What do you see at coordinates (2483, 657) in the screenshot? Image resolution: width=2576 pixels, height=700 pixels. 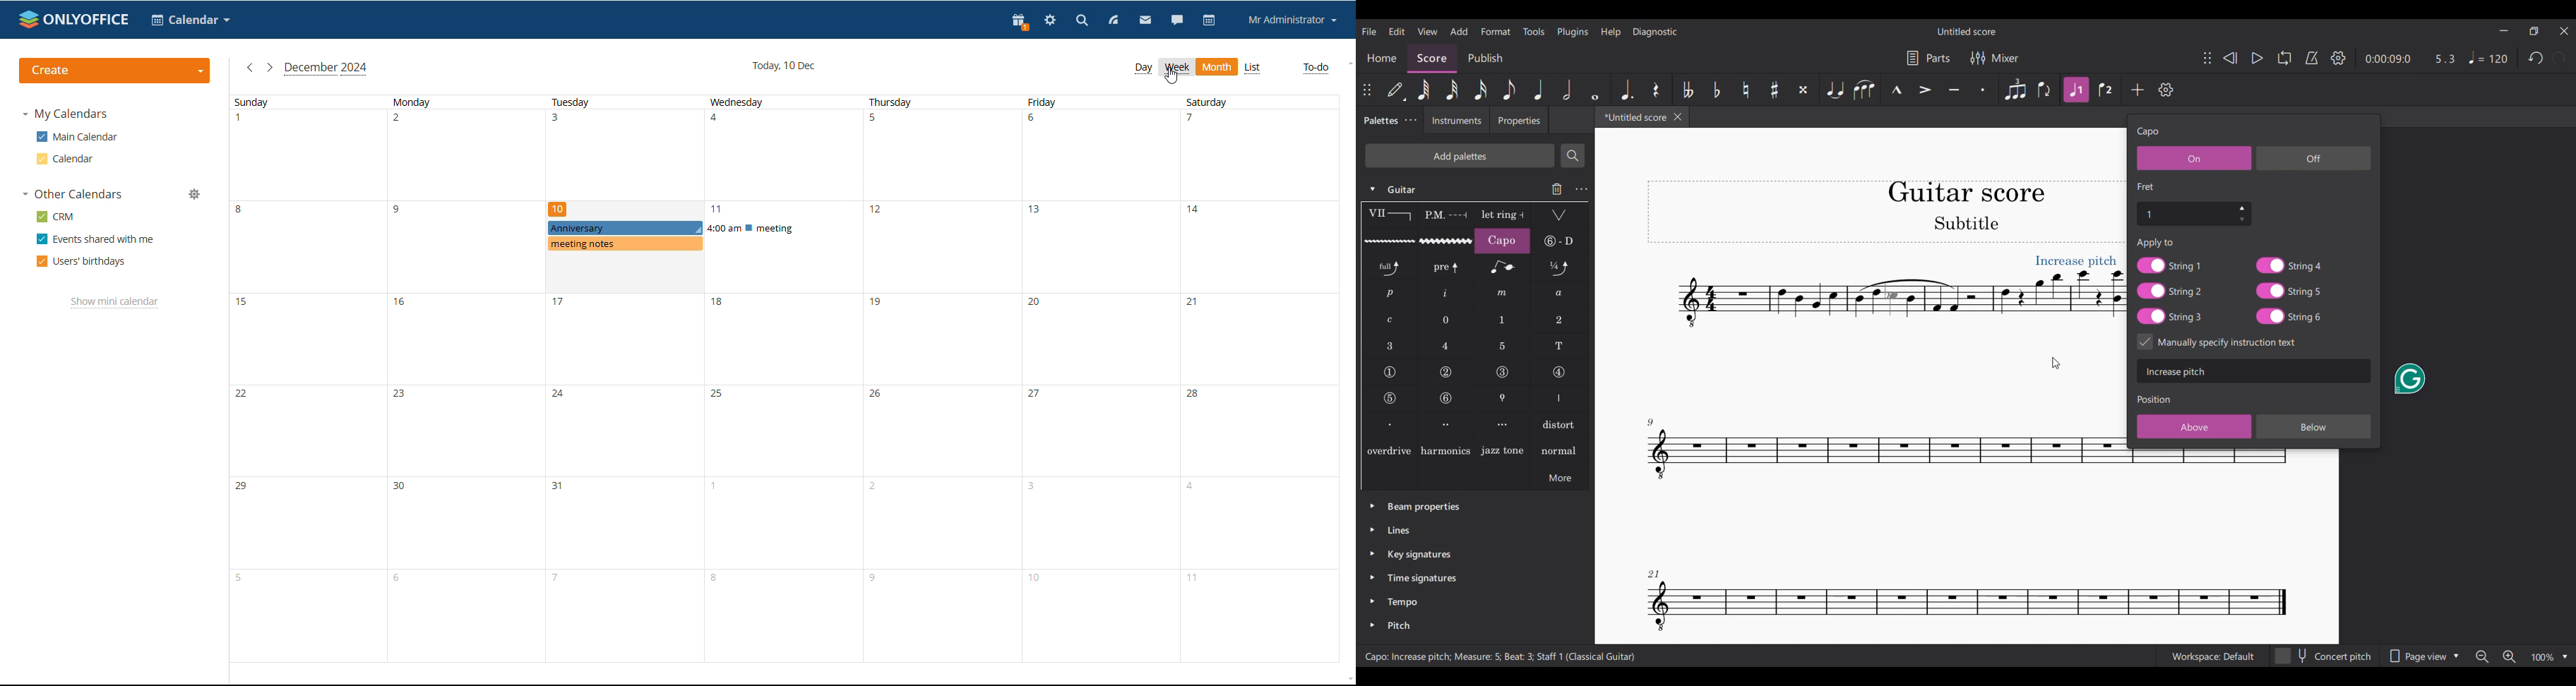 I see `Zoom out` at bounding box center [2483, 657].